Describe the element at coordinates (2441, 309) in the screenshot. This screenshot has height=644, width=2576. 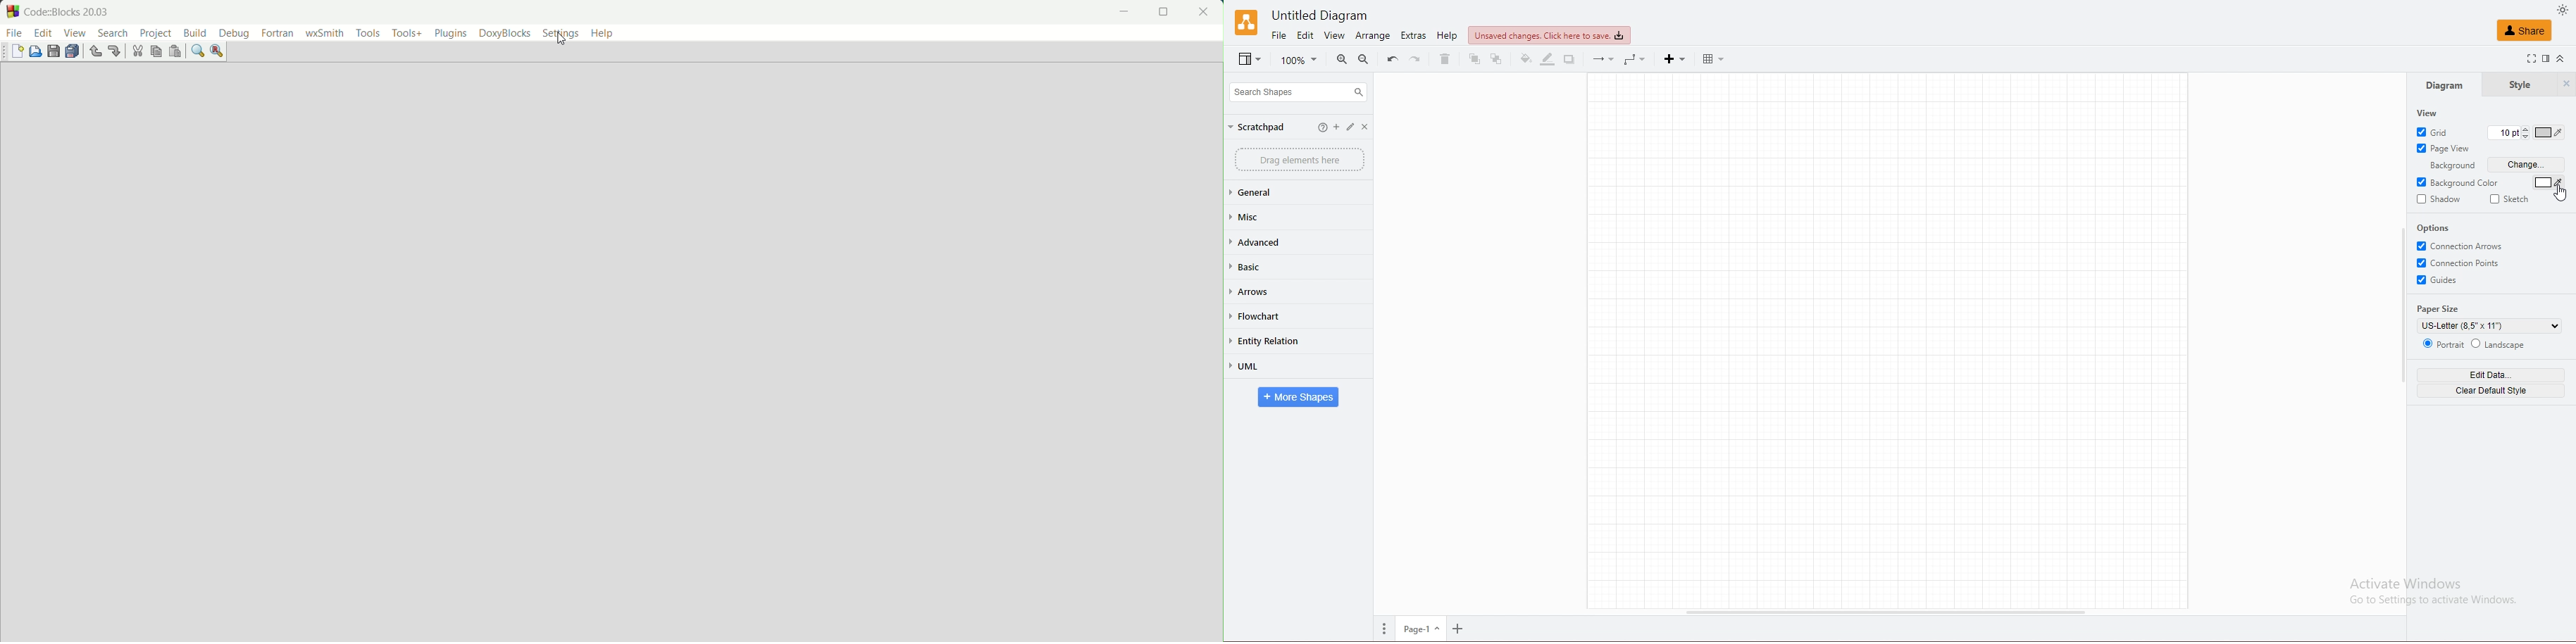
I see `paper size` at that location.